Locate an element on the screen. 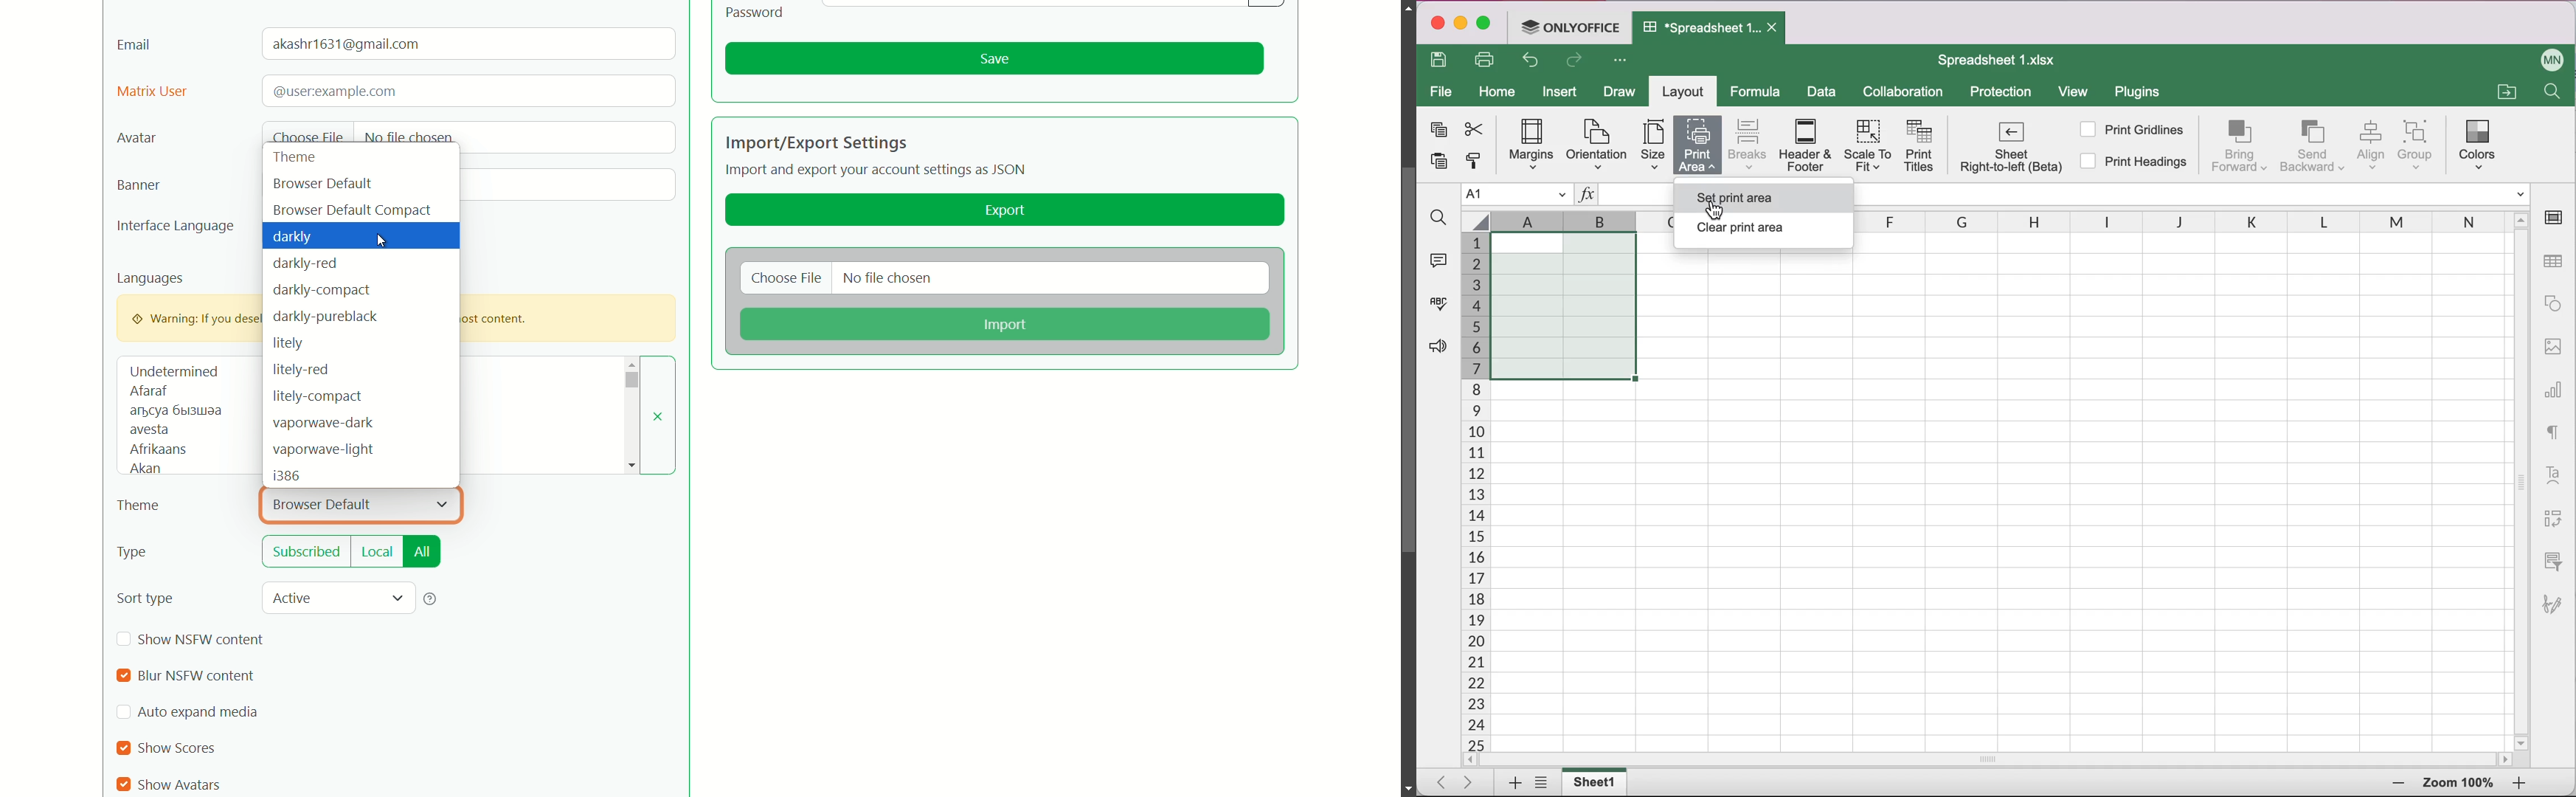  Close is located at coordinates (1775, 28).